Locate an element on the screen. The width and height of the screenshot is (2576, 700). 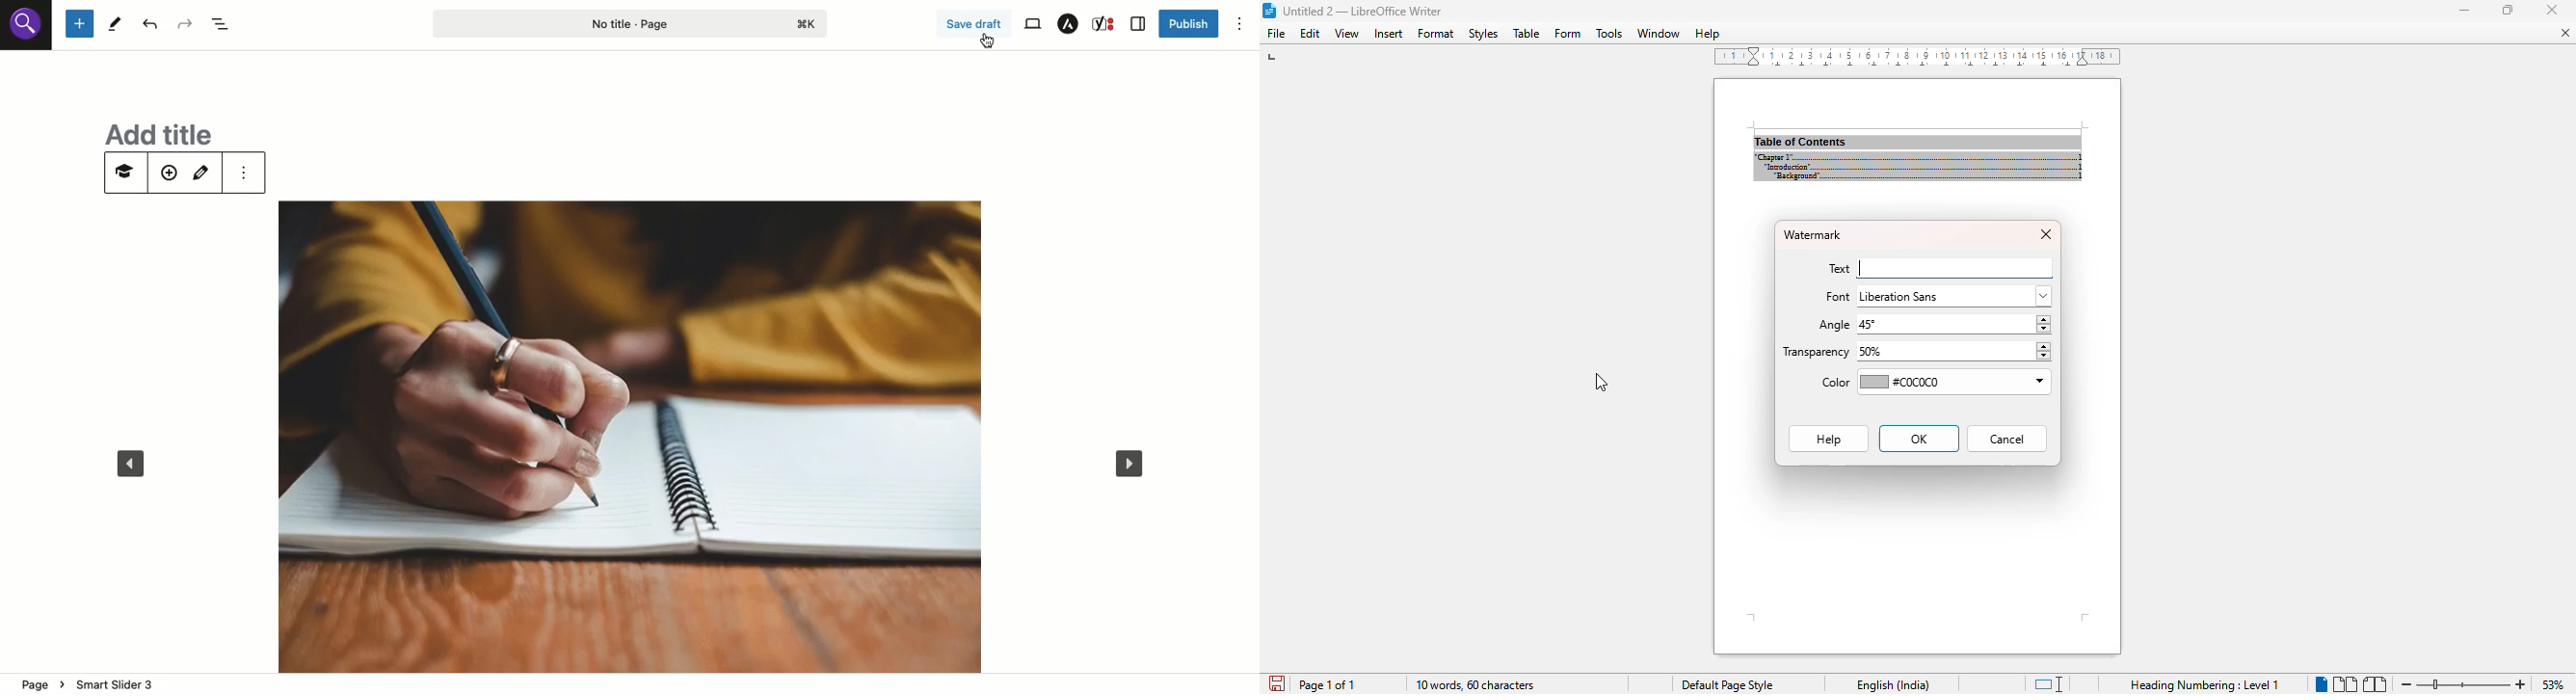
zoom out is located at coordinates (2406, 683).